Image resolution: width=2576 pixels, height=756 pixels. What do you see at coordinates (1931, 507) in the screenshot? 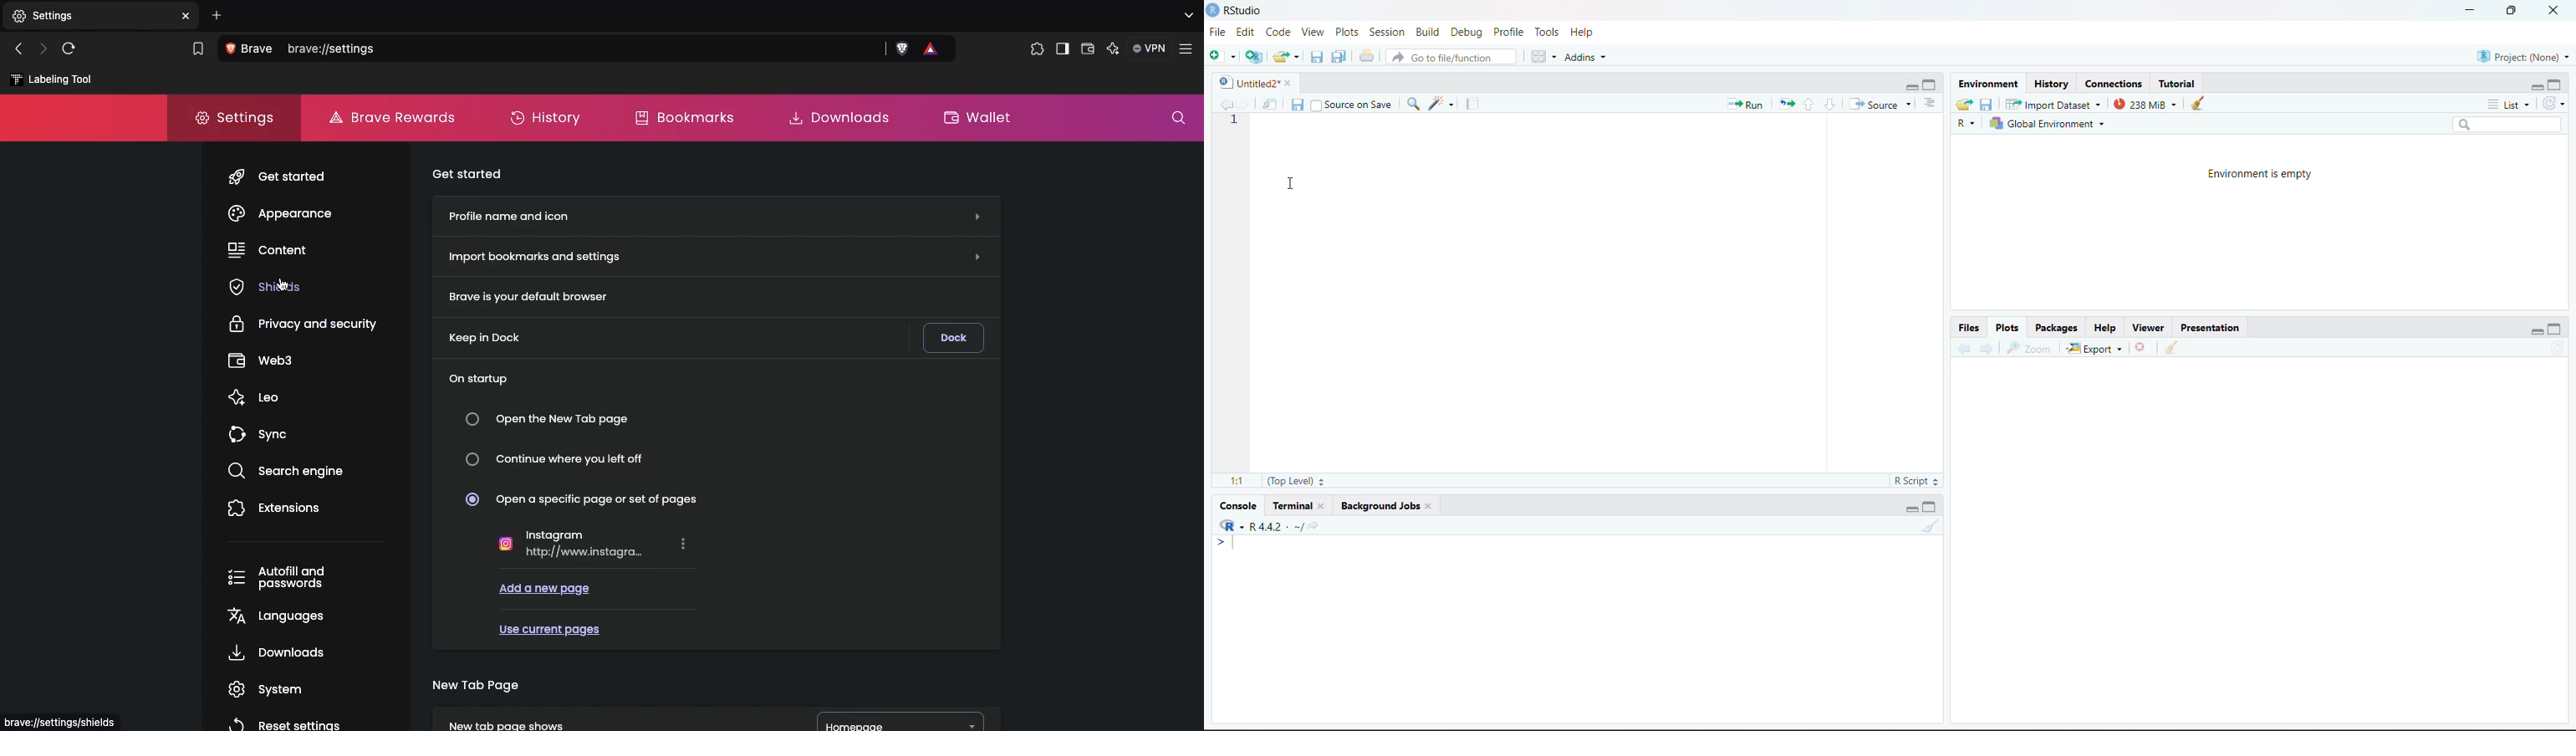
I see `maximize` at bounding box center [1931, 507].